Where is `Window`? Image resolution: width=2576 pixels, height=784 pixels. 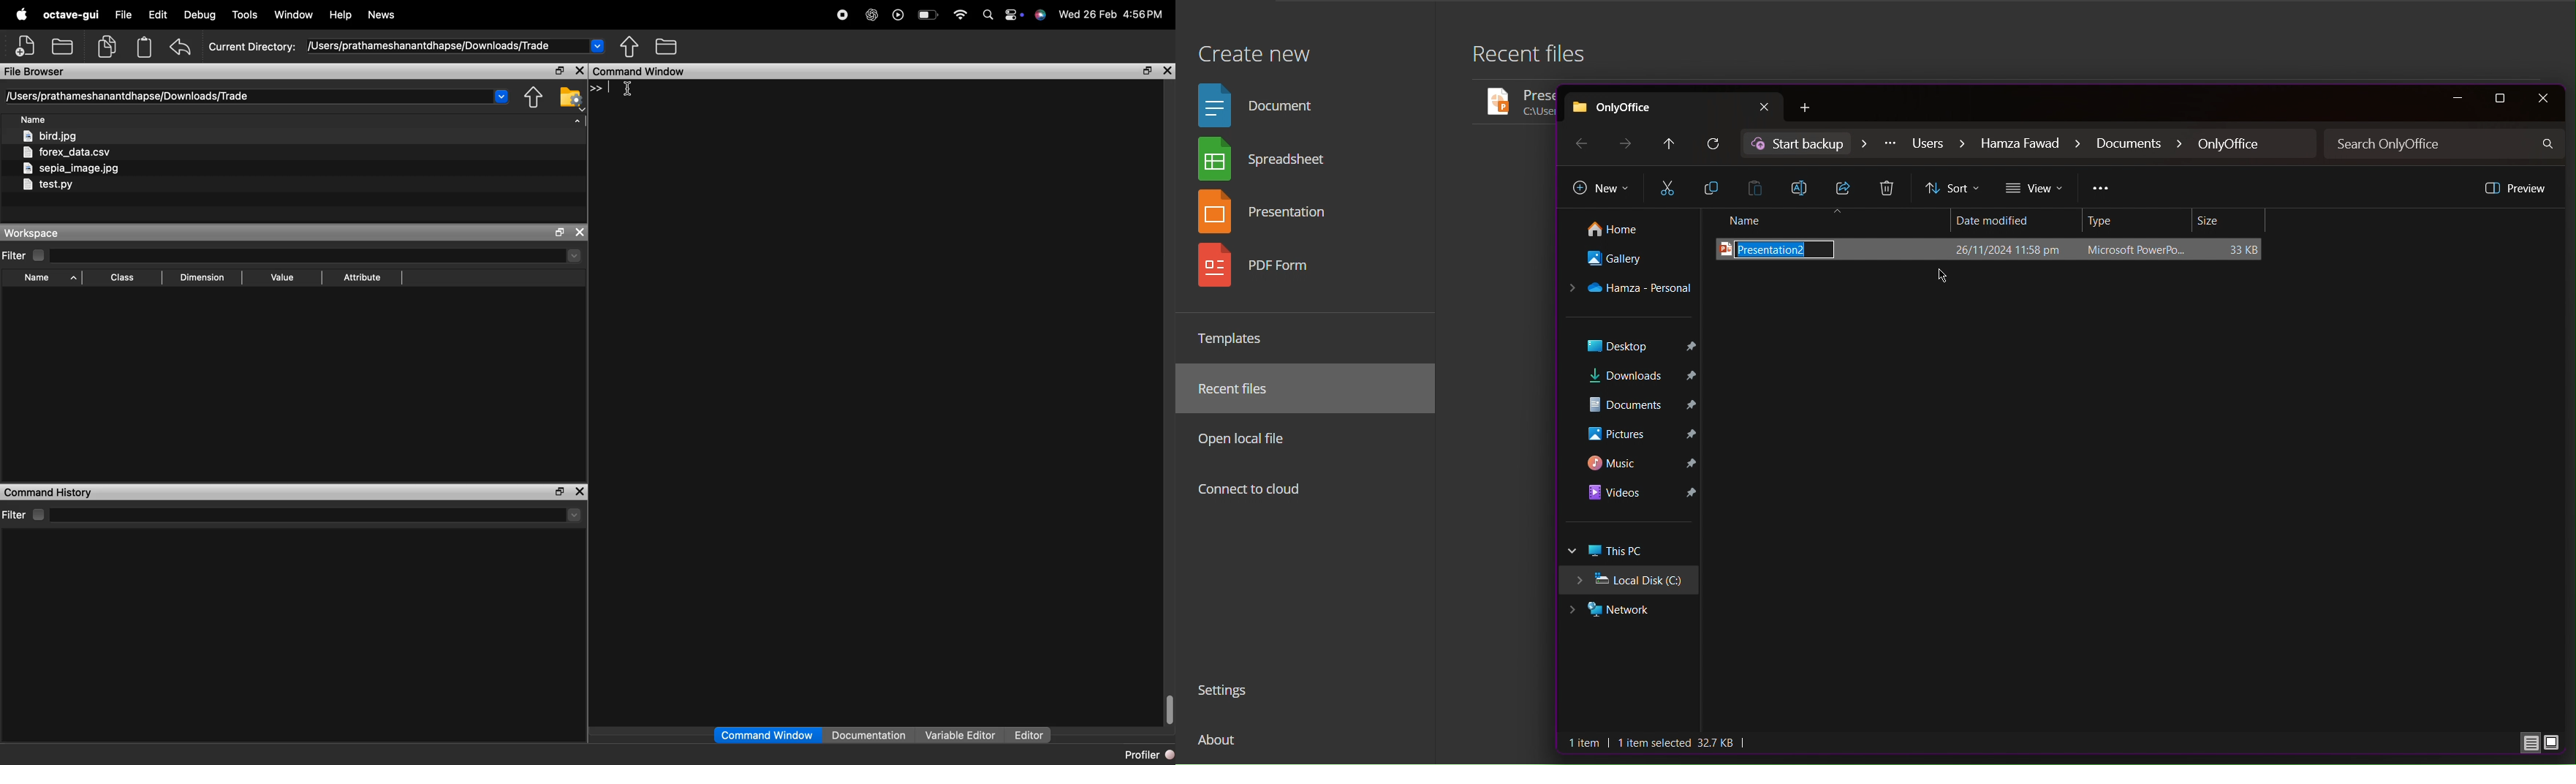
Window is located at coordinates (294, 14).